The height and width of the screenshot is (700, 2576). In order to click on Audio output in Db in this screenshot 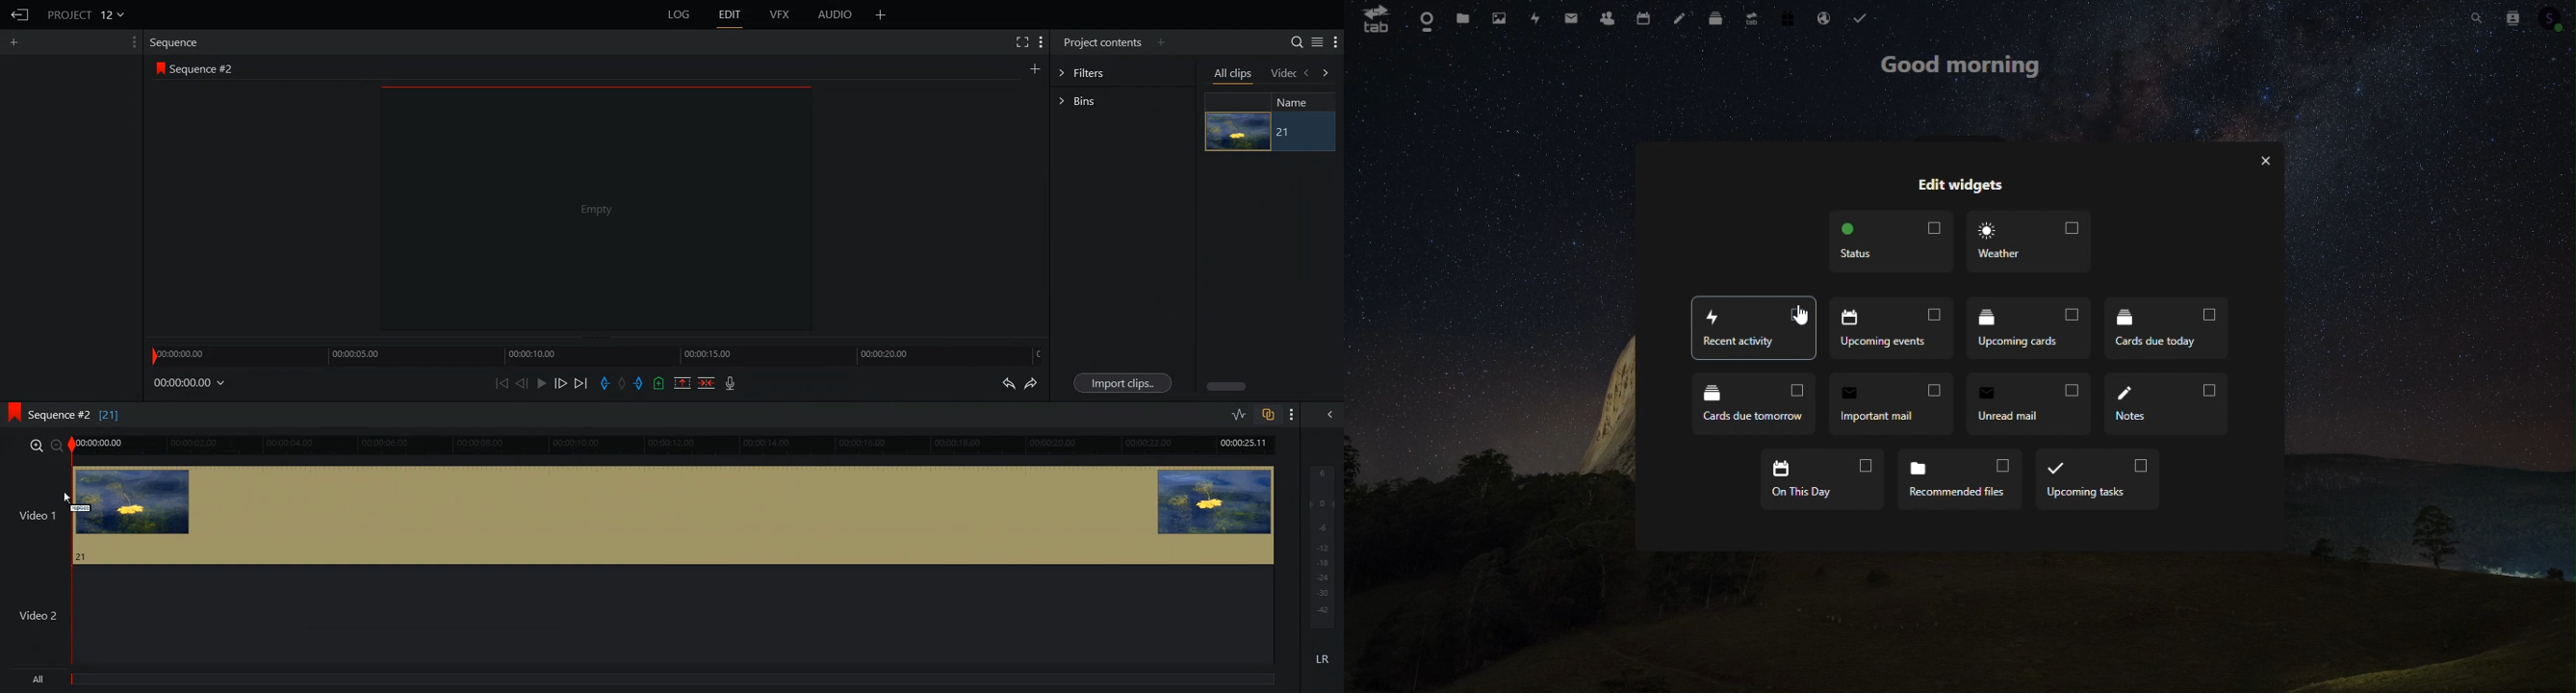, I will do `click(1322, 545)`.